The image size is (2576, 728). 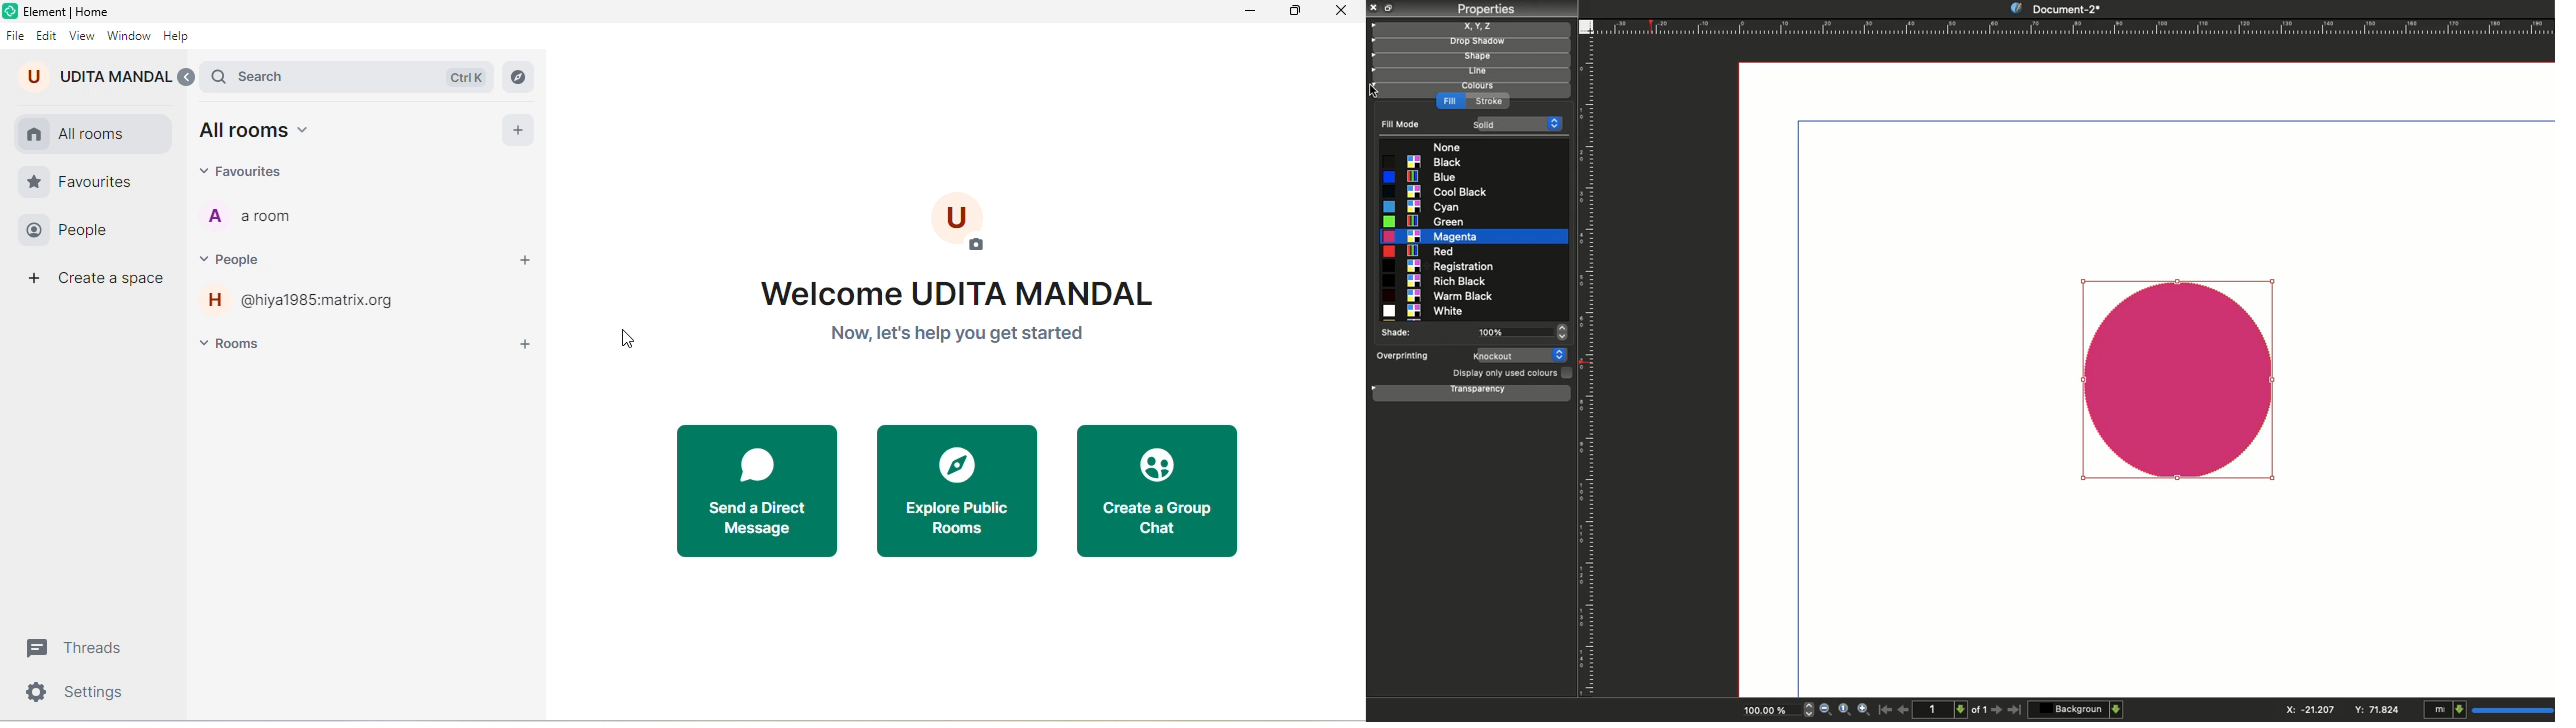 I want to click on Rich black, so click(x=1439, y=280).